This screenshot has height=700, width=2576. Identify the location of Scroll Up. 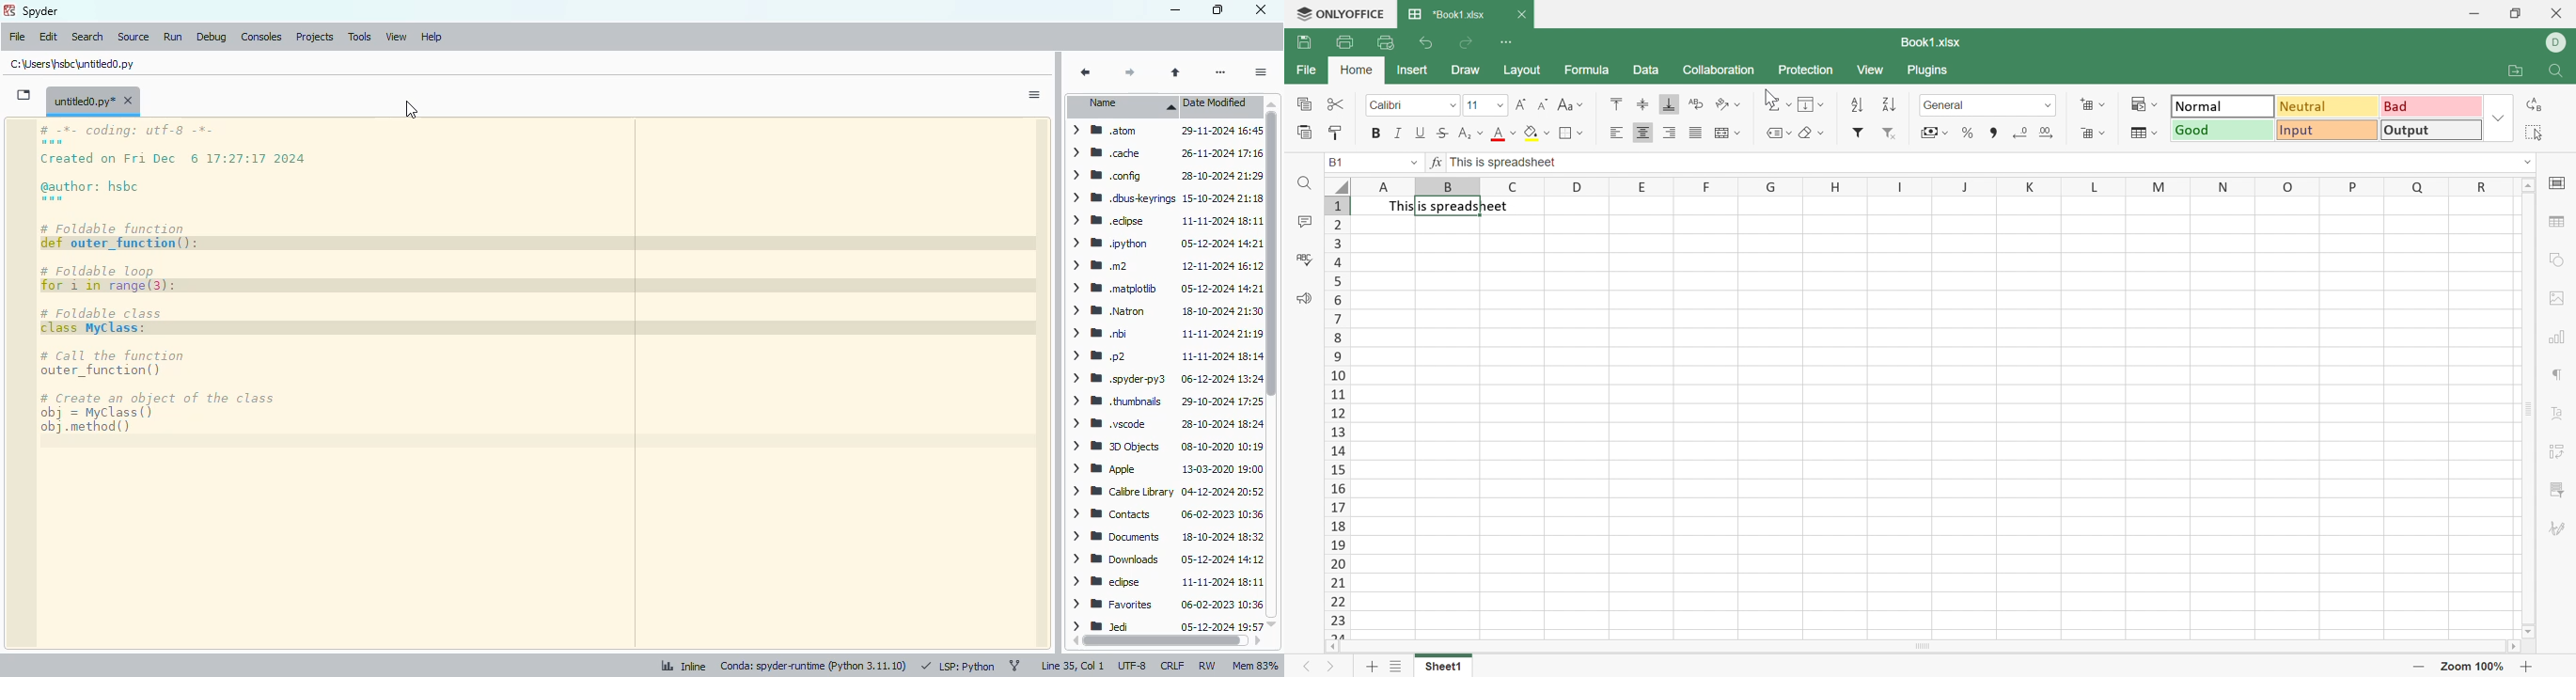
(2526, 184).